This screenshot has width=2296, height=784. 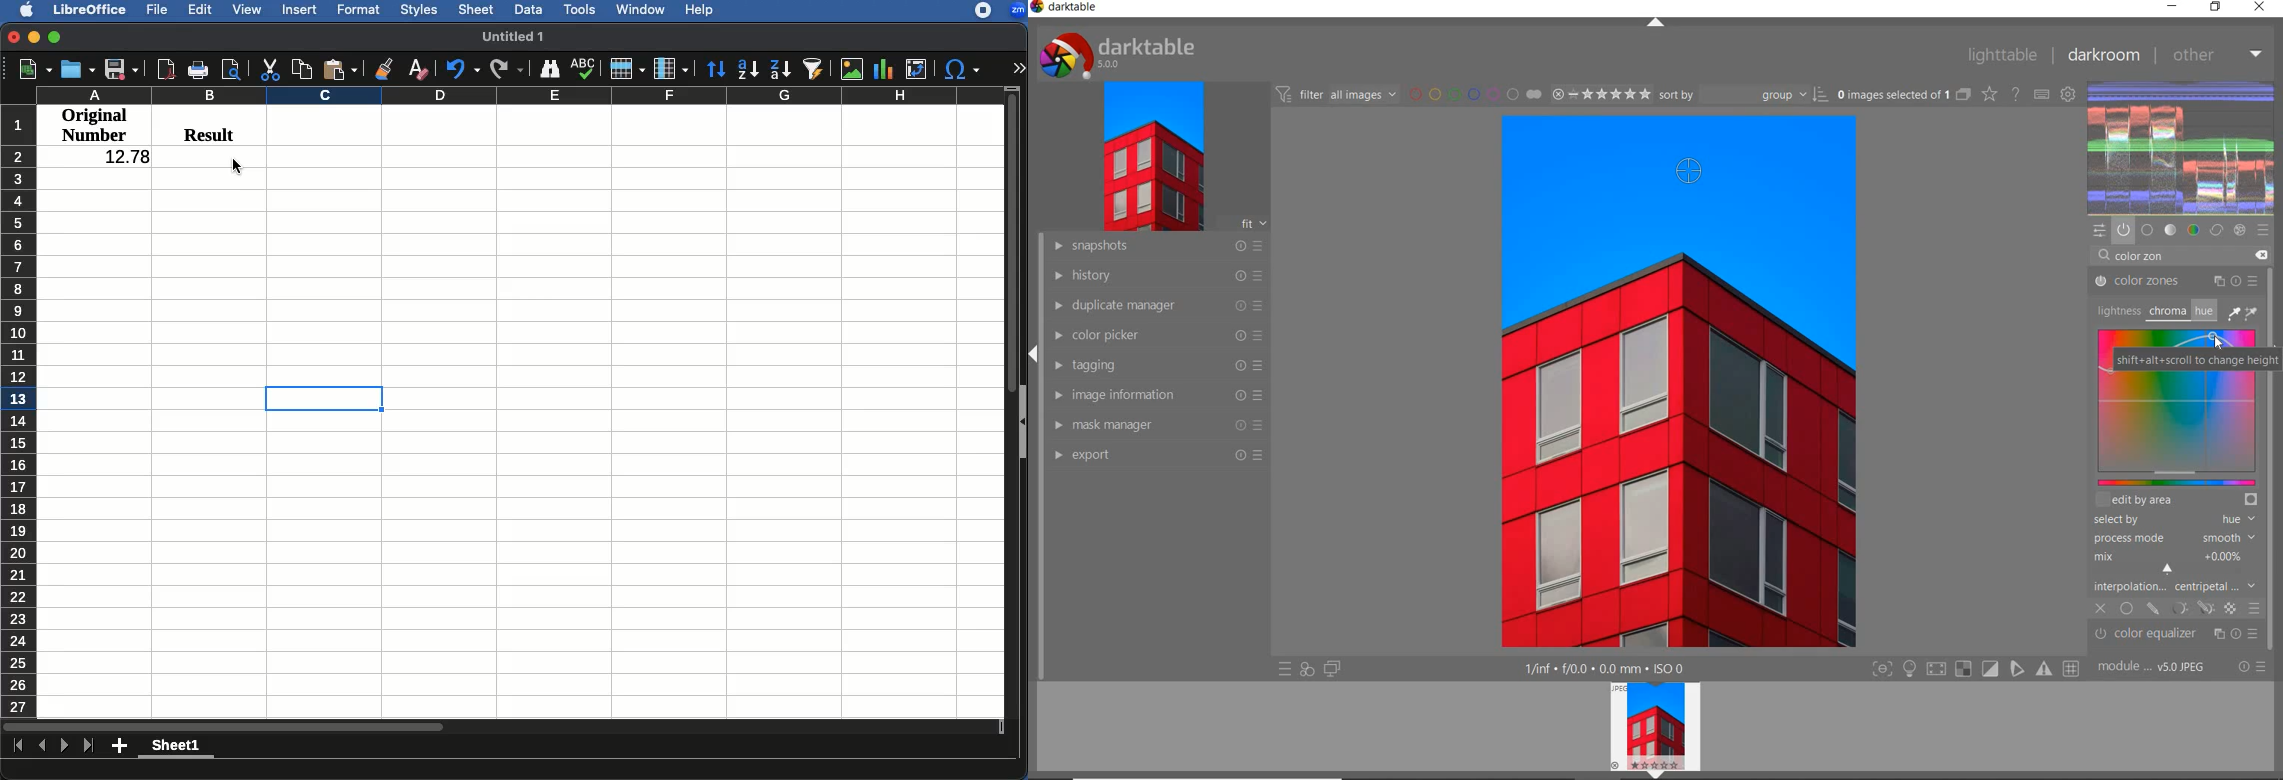 I want to click on Sort, so click(x=714, y=70).